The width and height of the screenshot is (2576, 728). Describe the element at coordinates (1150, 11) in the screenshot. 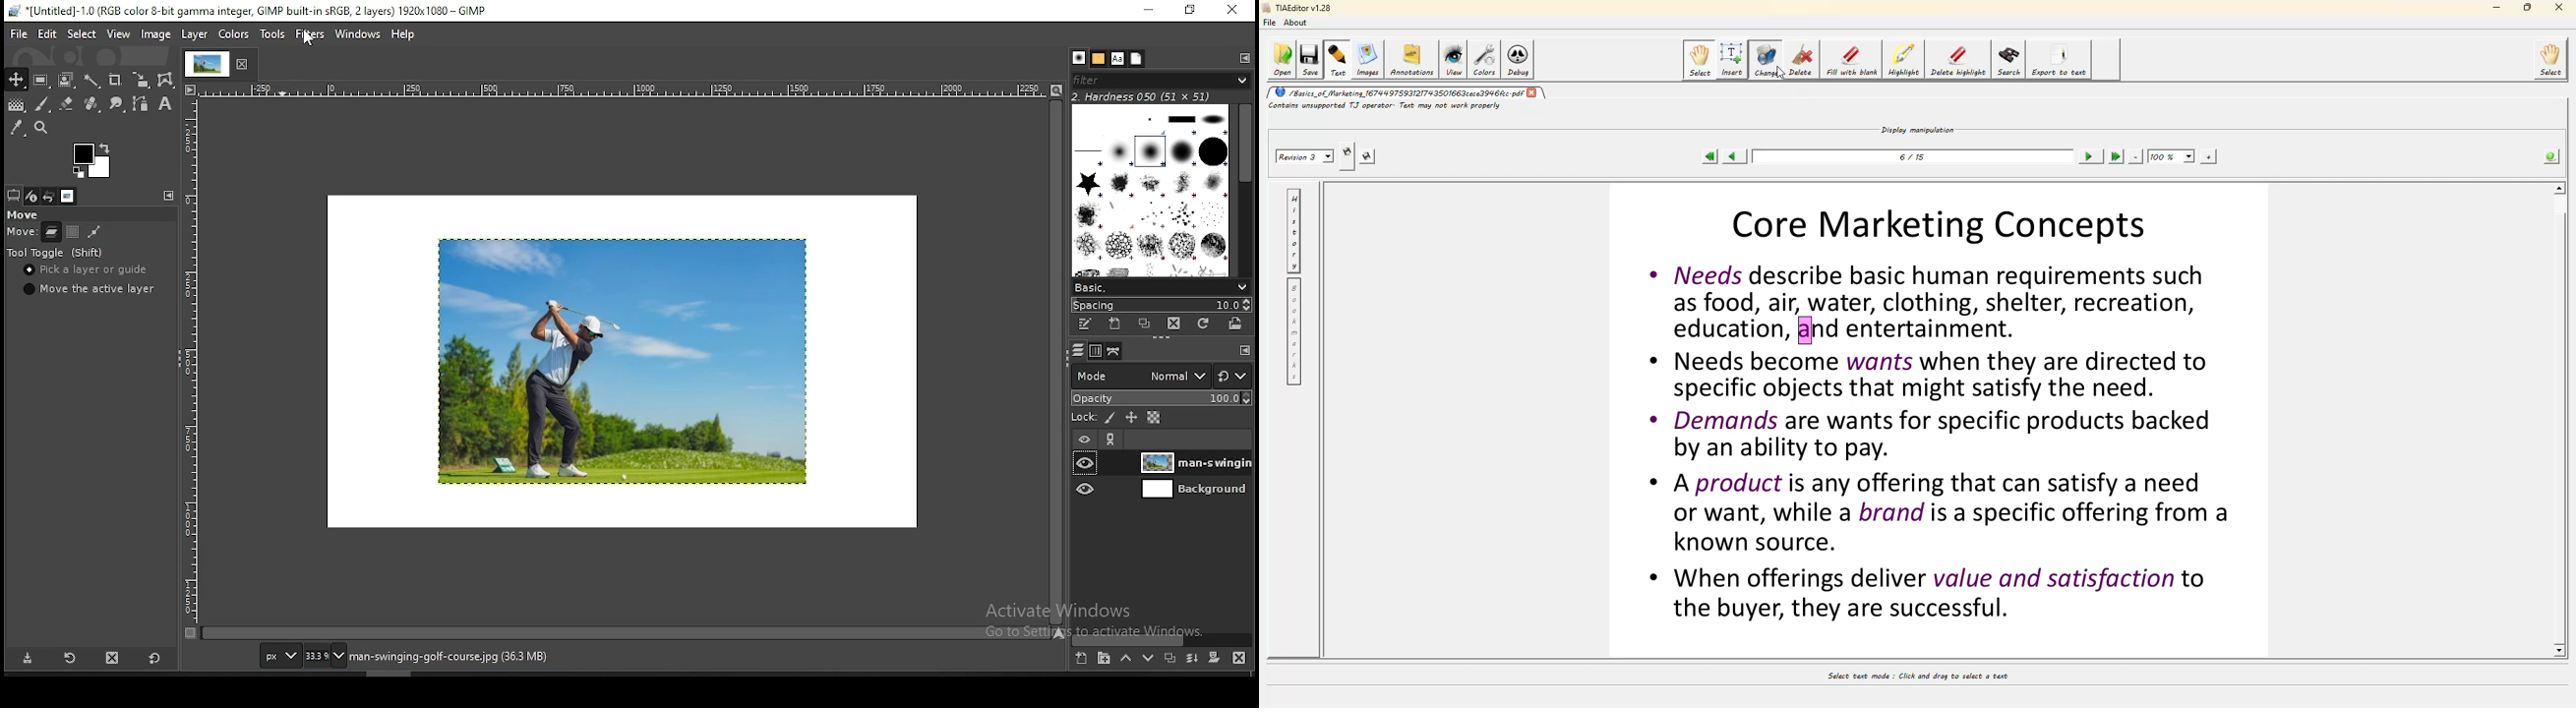

I see `minimize` at that location.